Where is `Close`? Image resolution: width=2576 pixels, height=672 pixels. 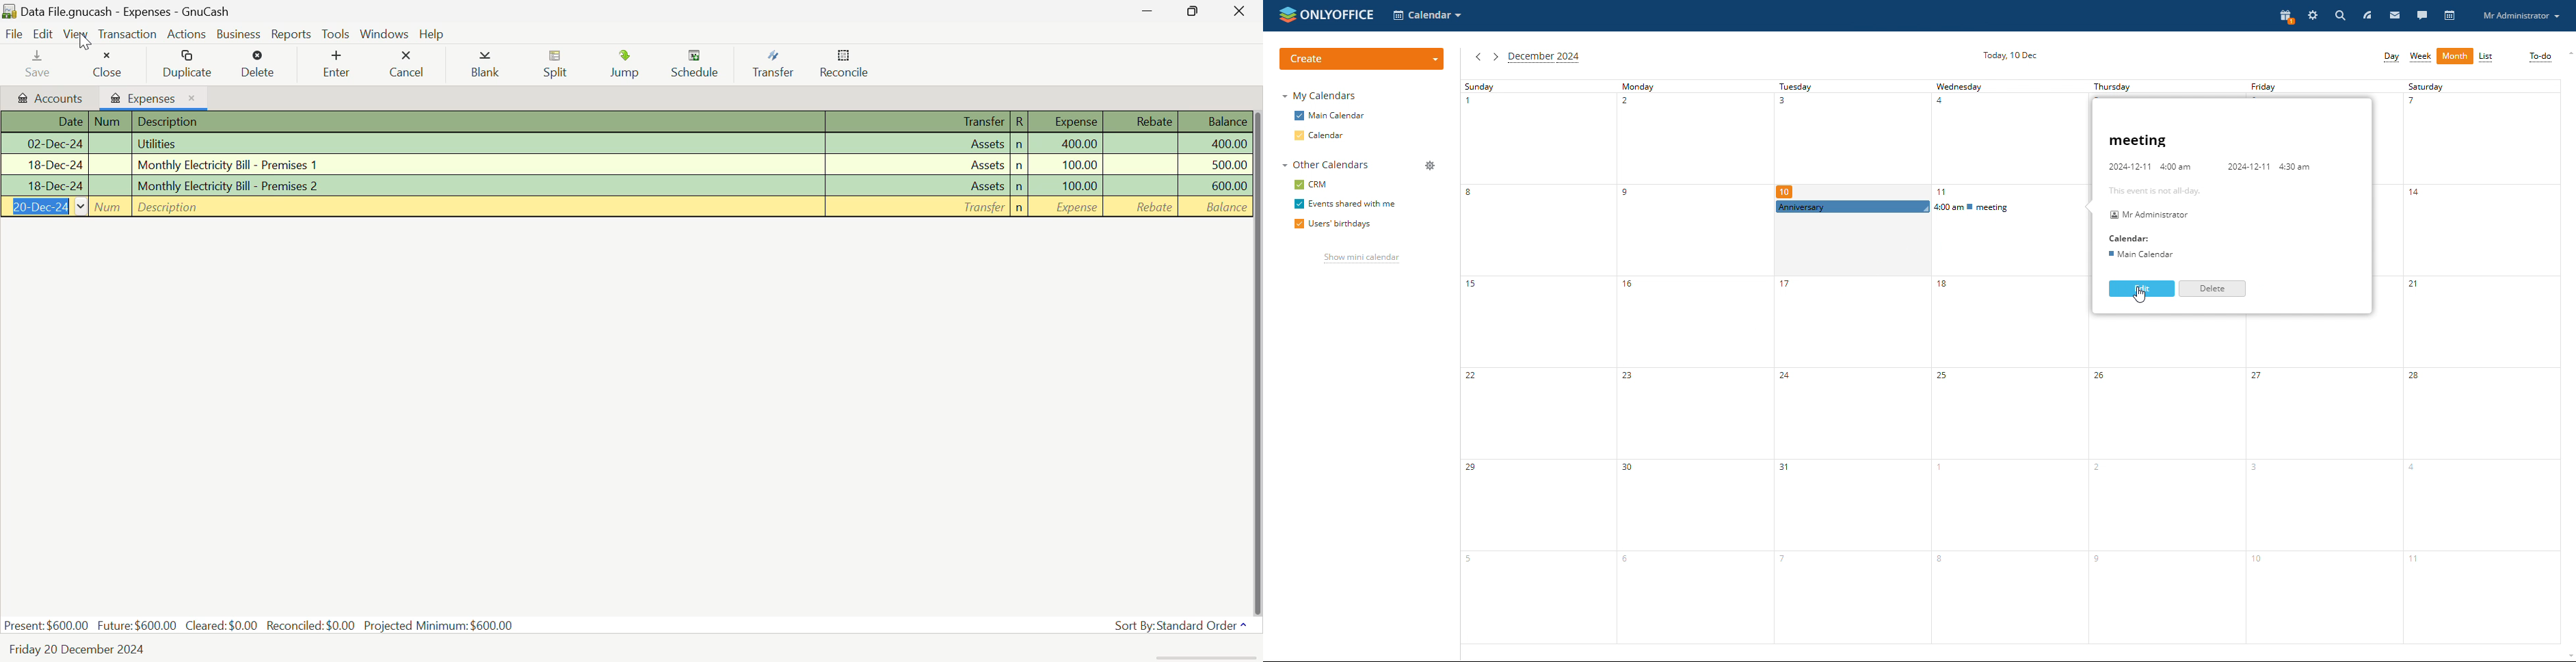 Close is located at coordinates (111, 64).